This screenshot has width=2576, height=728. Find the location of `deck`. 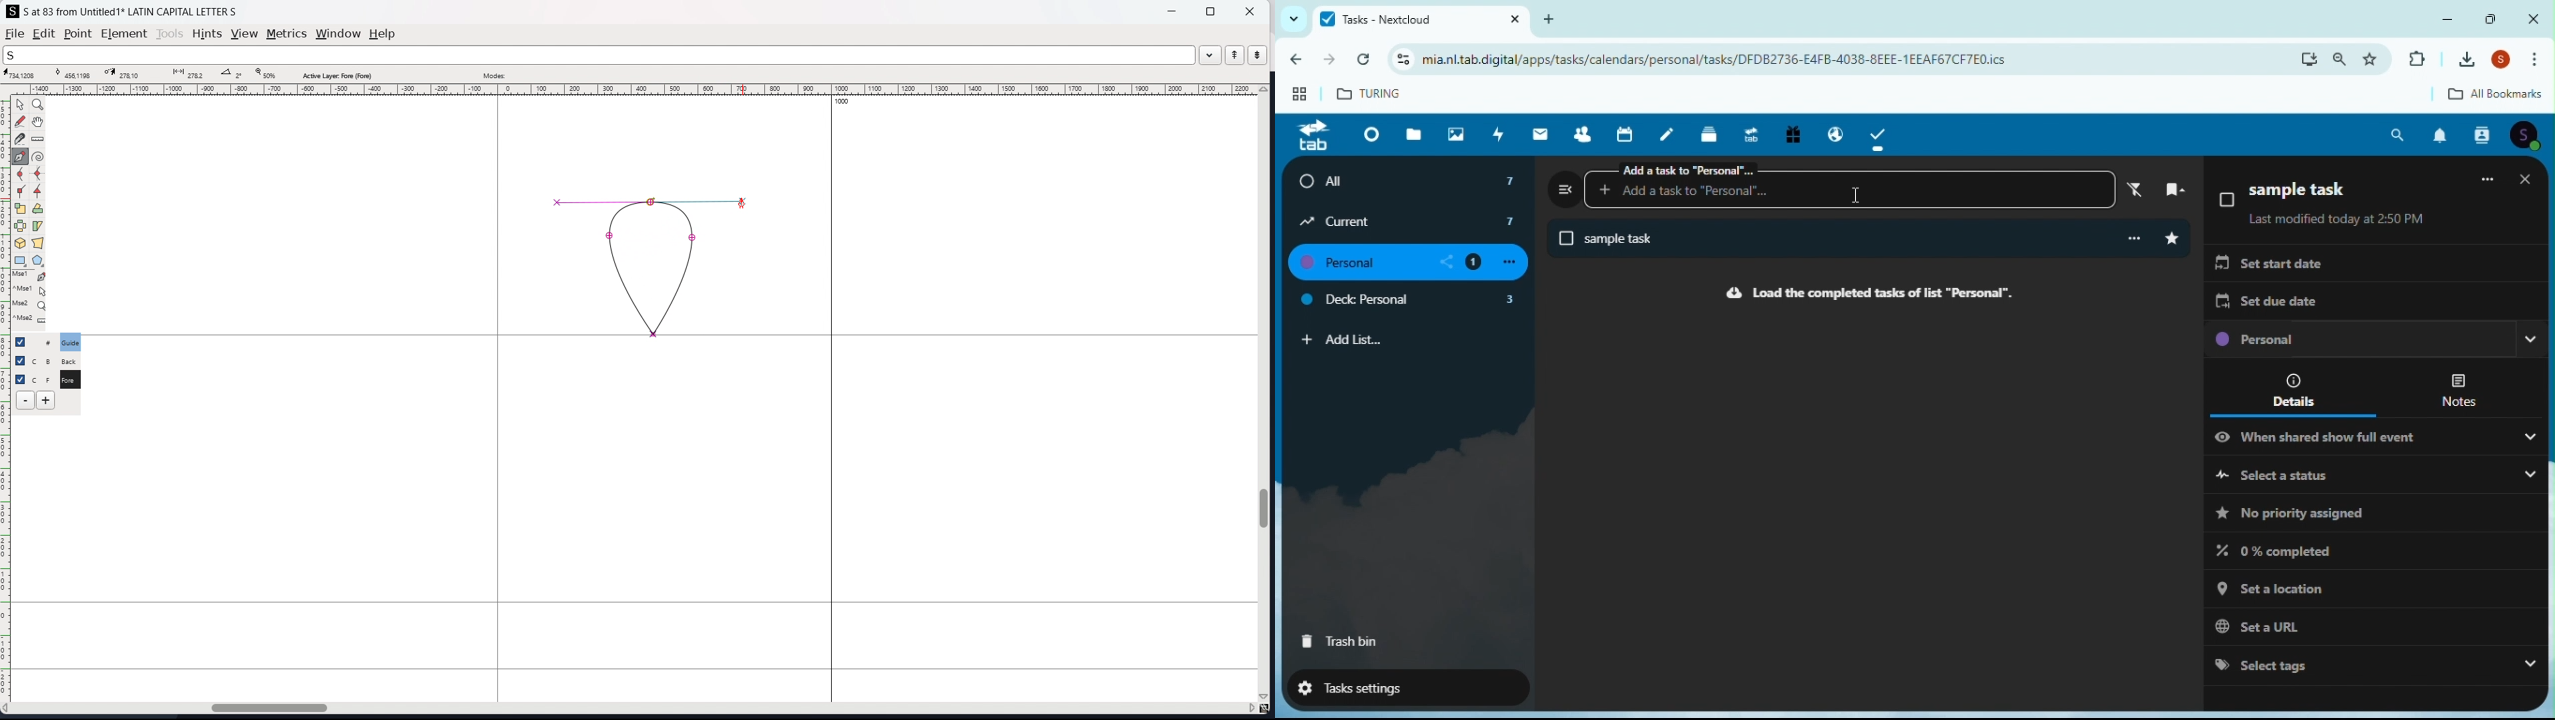

deck is located at coordinates (1711, 133).